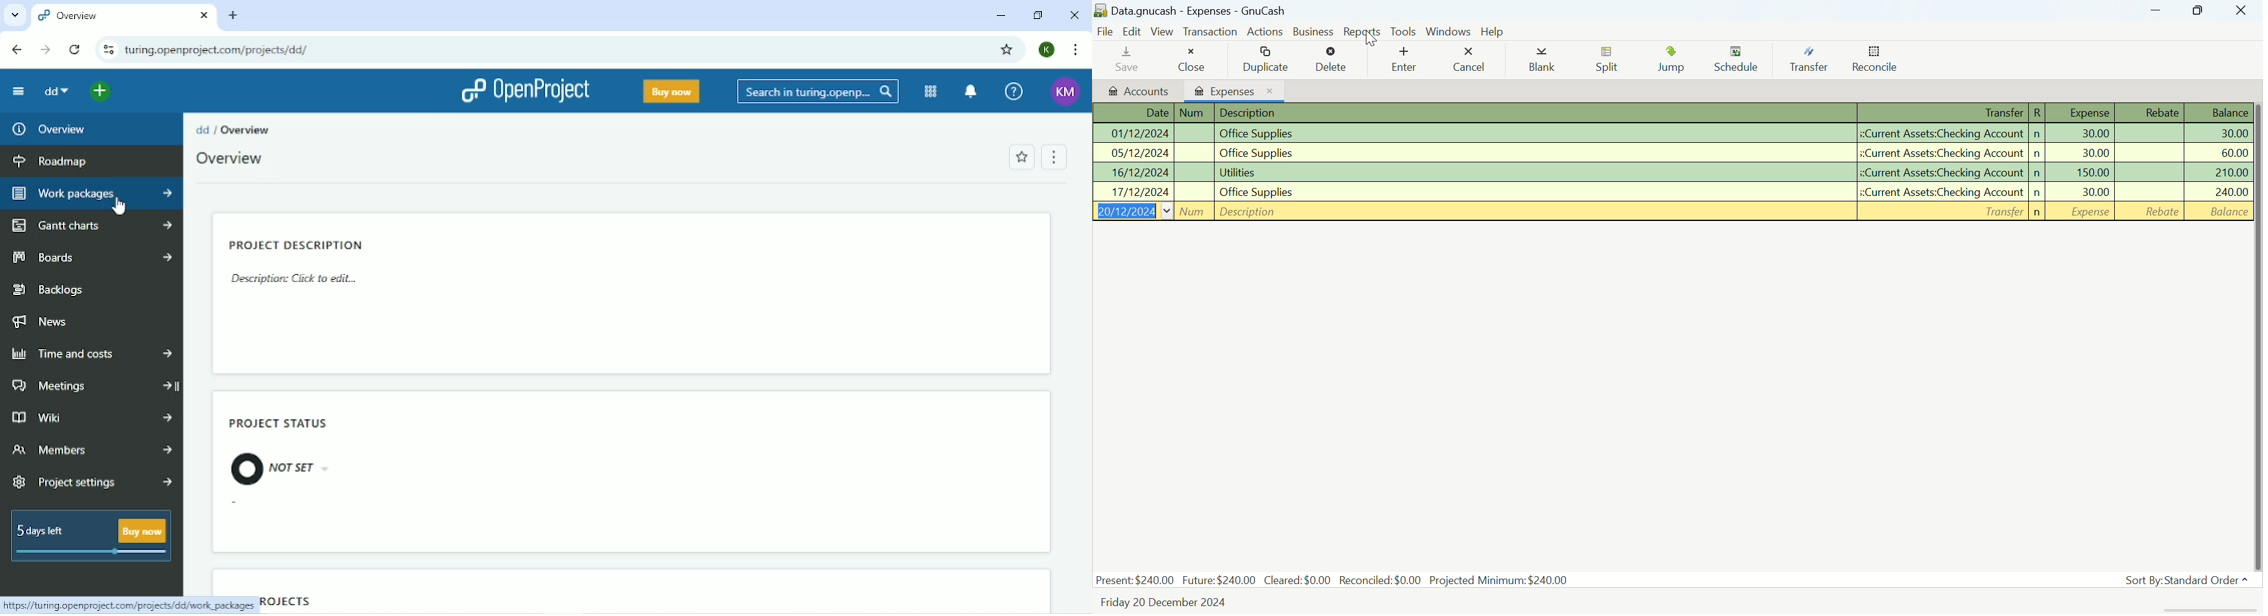 This screenshot has width=2268, height=616. What do you see at coordinates (92, 194) in the screenshot?
I see `Work packages` at bounding box center [92, 194].